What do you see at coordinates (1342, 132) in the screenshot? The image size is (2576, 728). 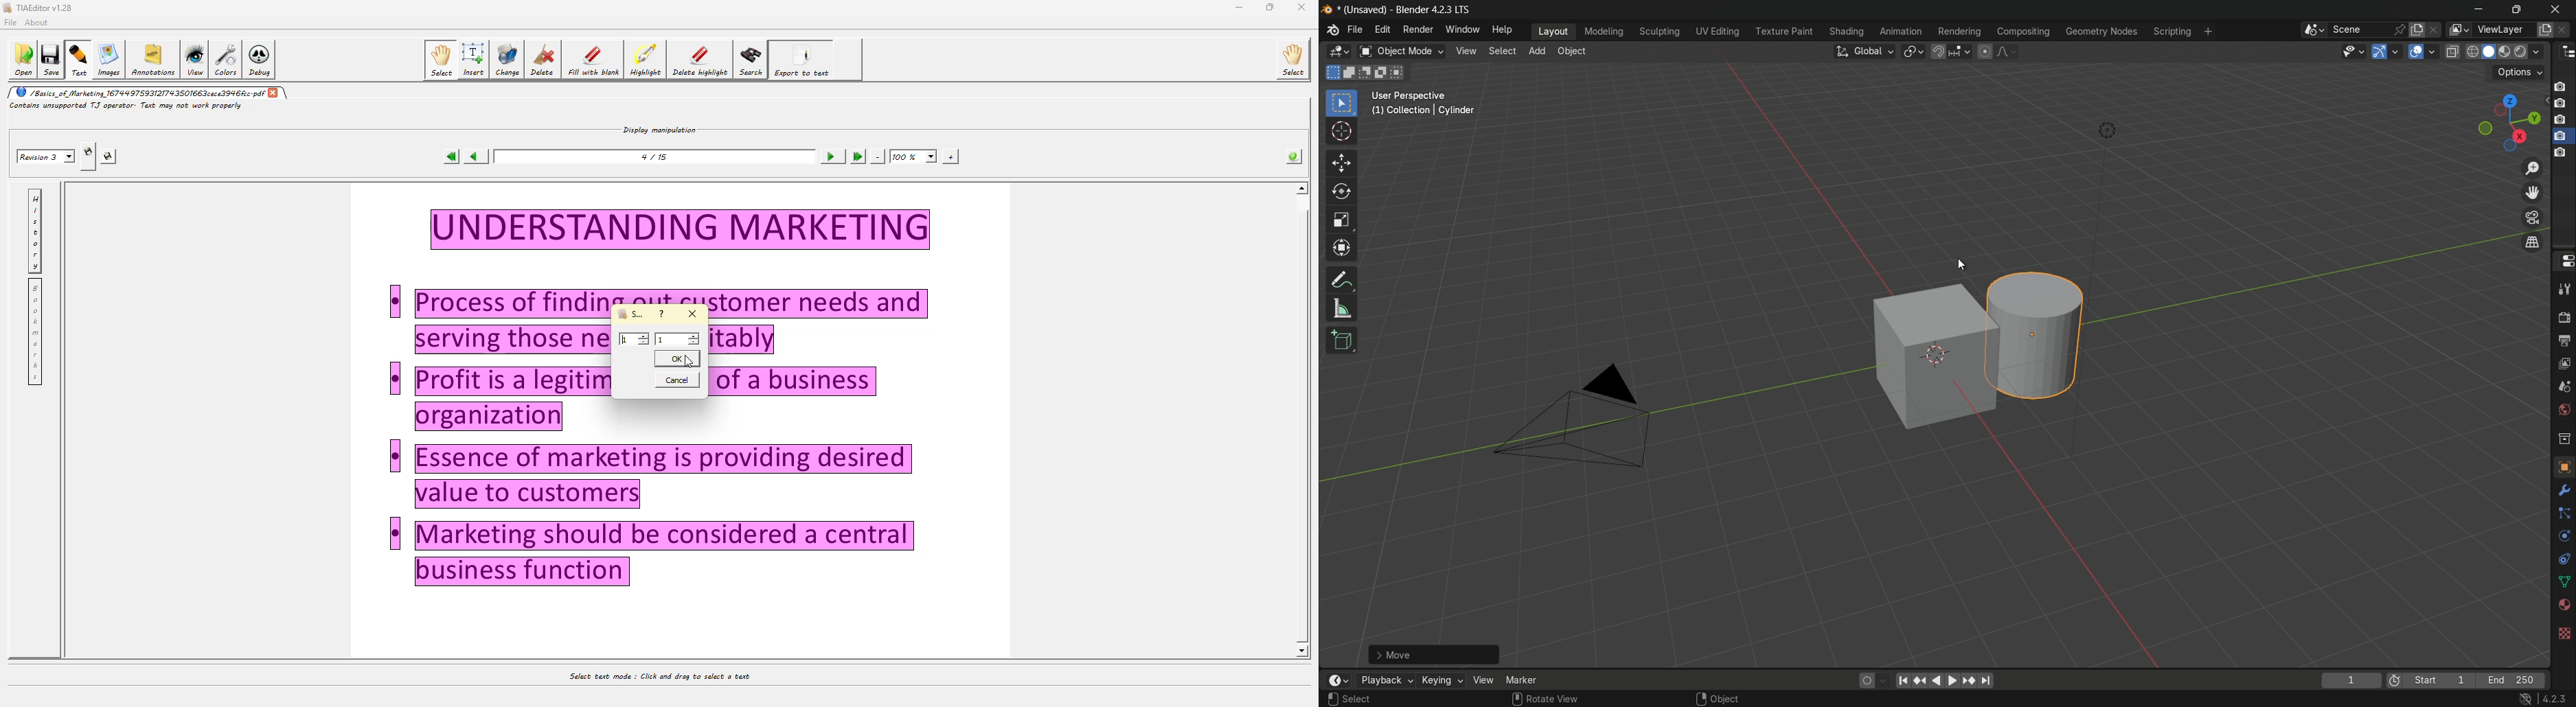 I see `cursor` at bounding box center [1342, 132].